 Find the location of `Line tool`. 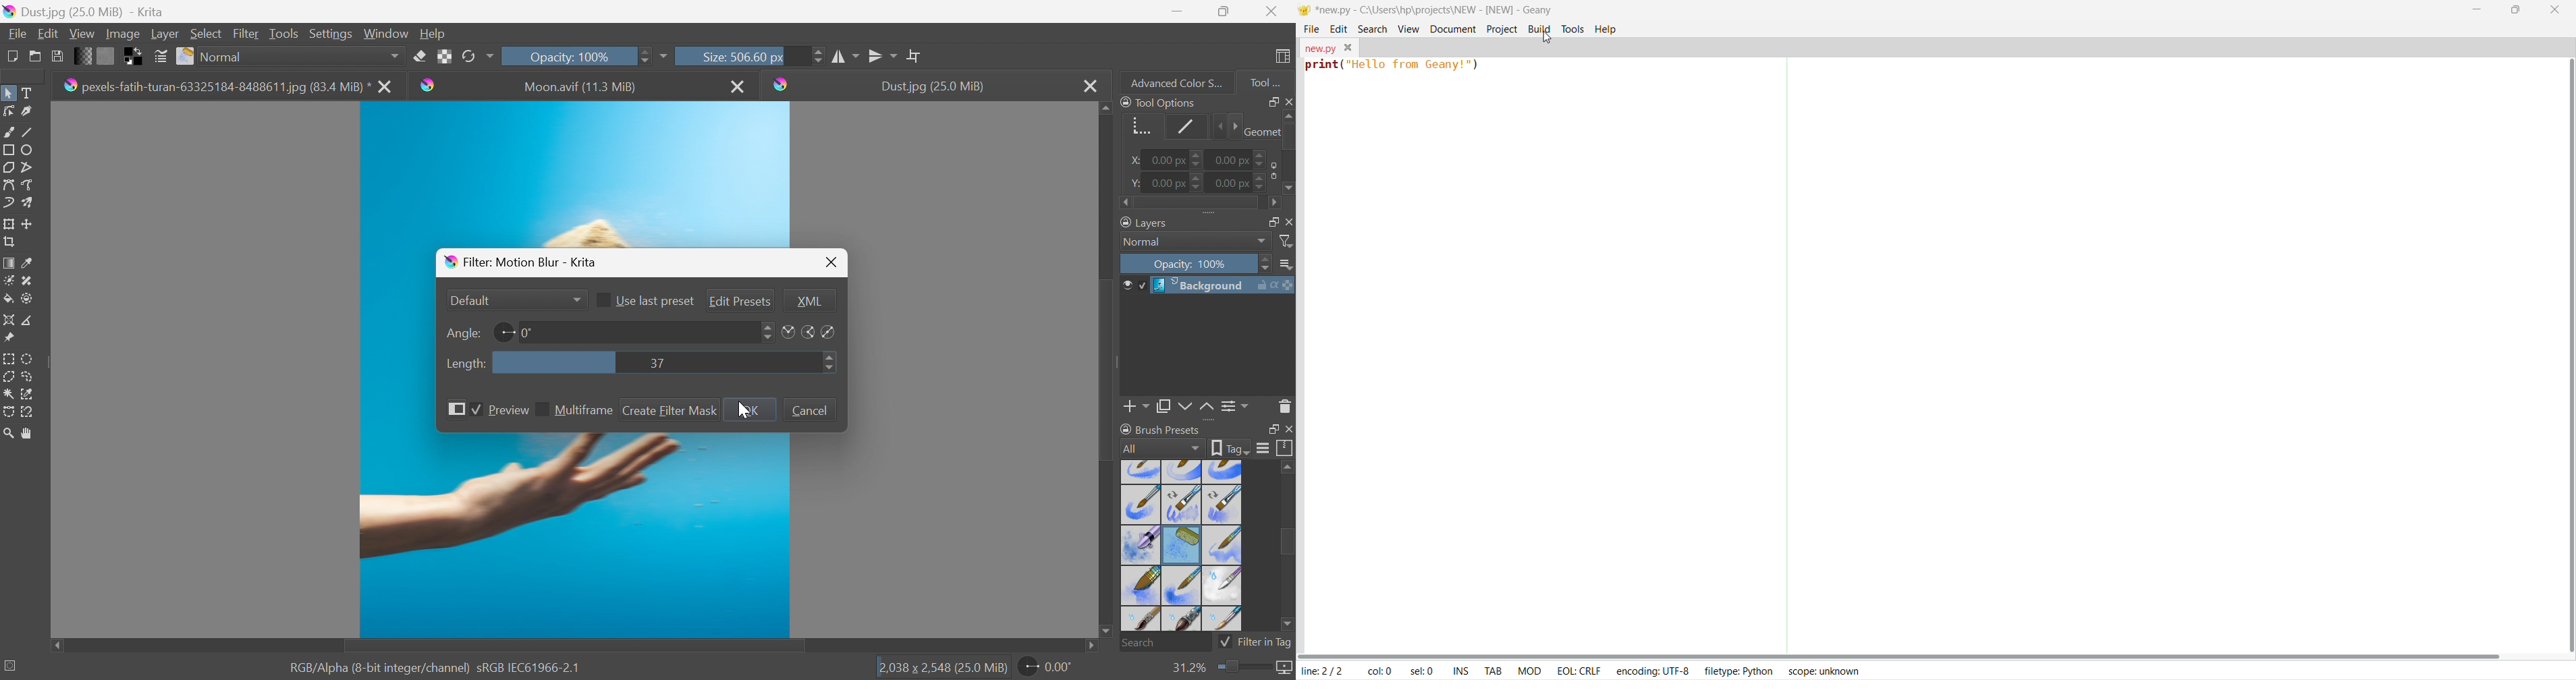

Line tool is located at coordinates (32, 132).